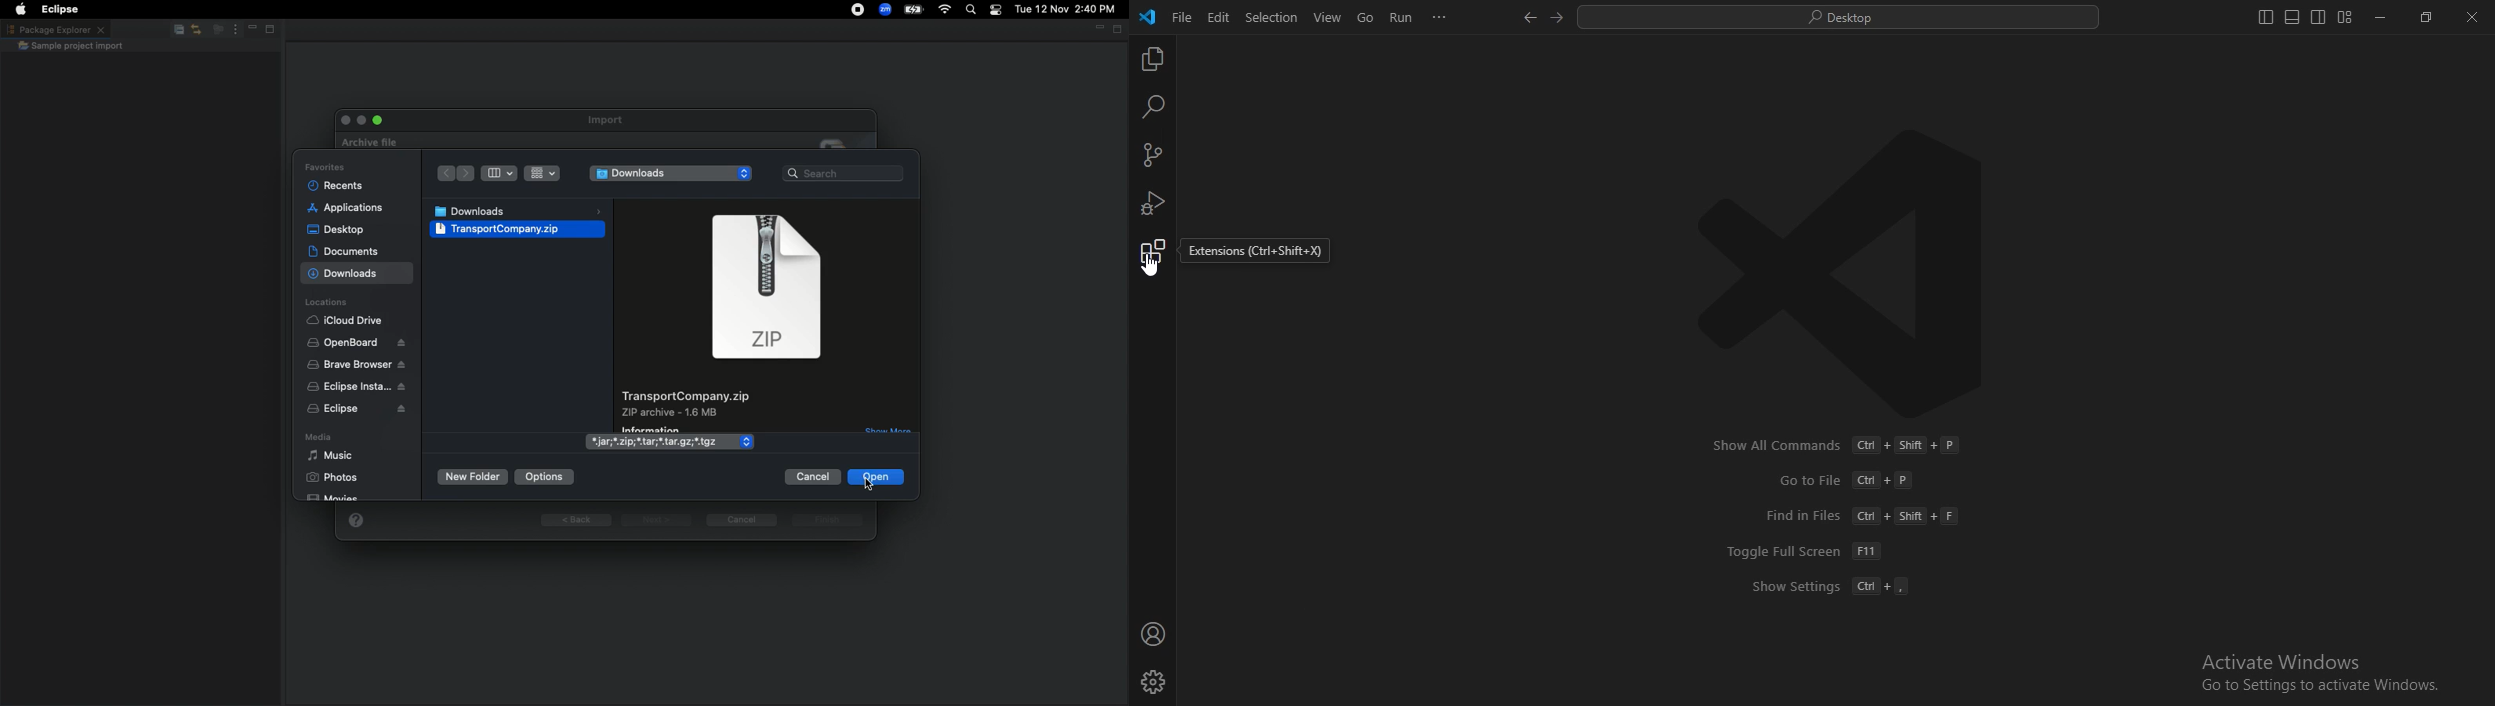  Describe the element at coordinates (345, 209) in the screenshot. I see `Applications` at that location.